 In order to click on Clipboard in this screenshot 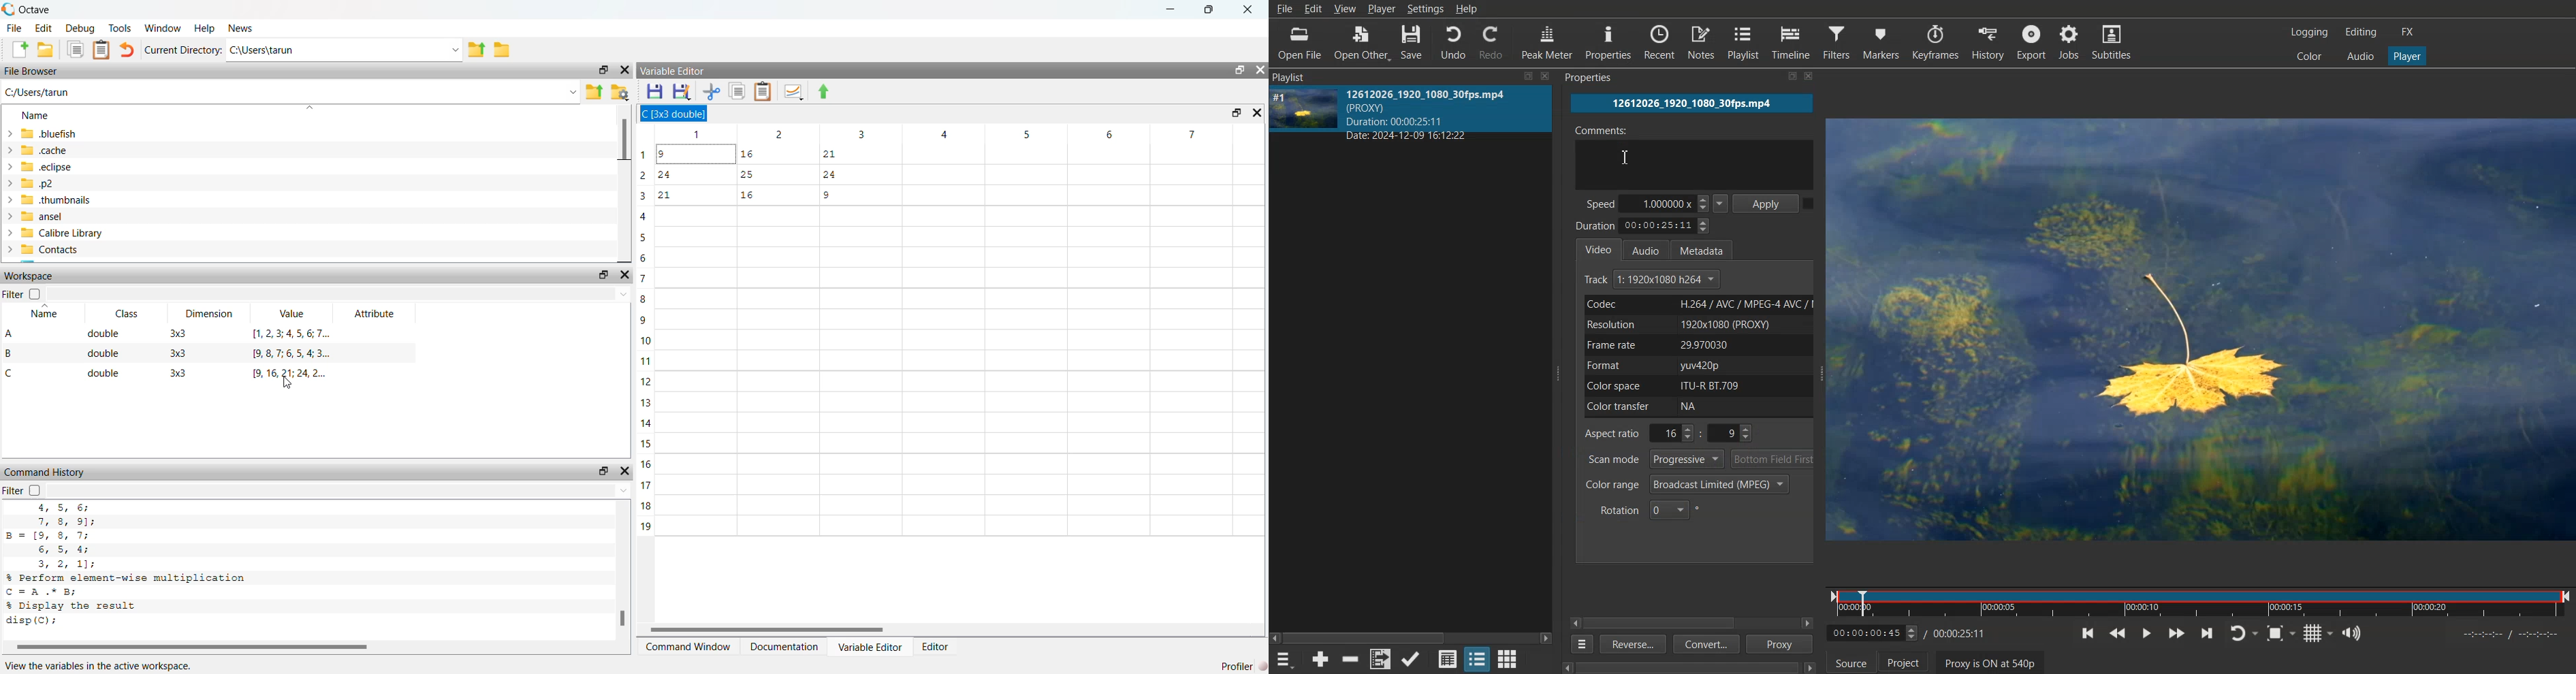, I will do `click(764, 92)`.